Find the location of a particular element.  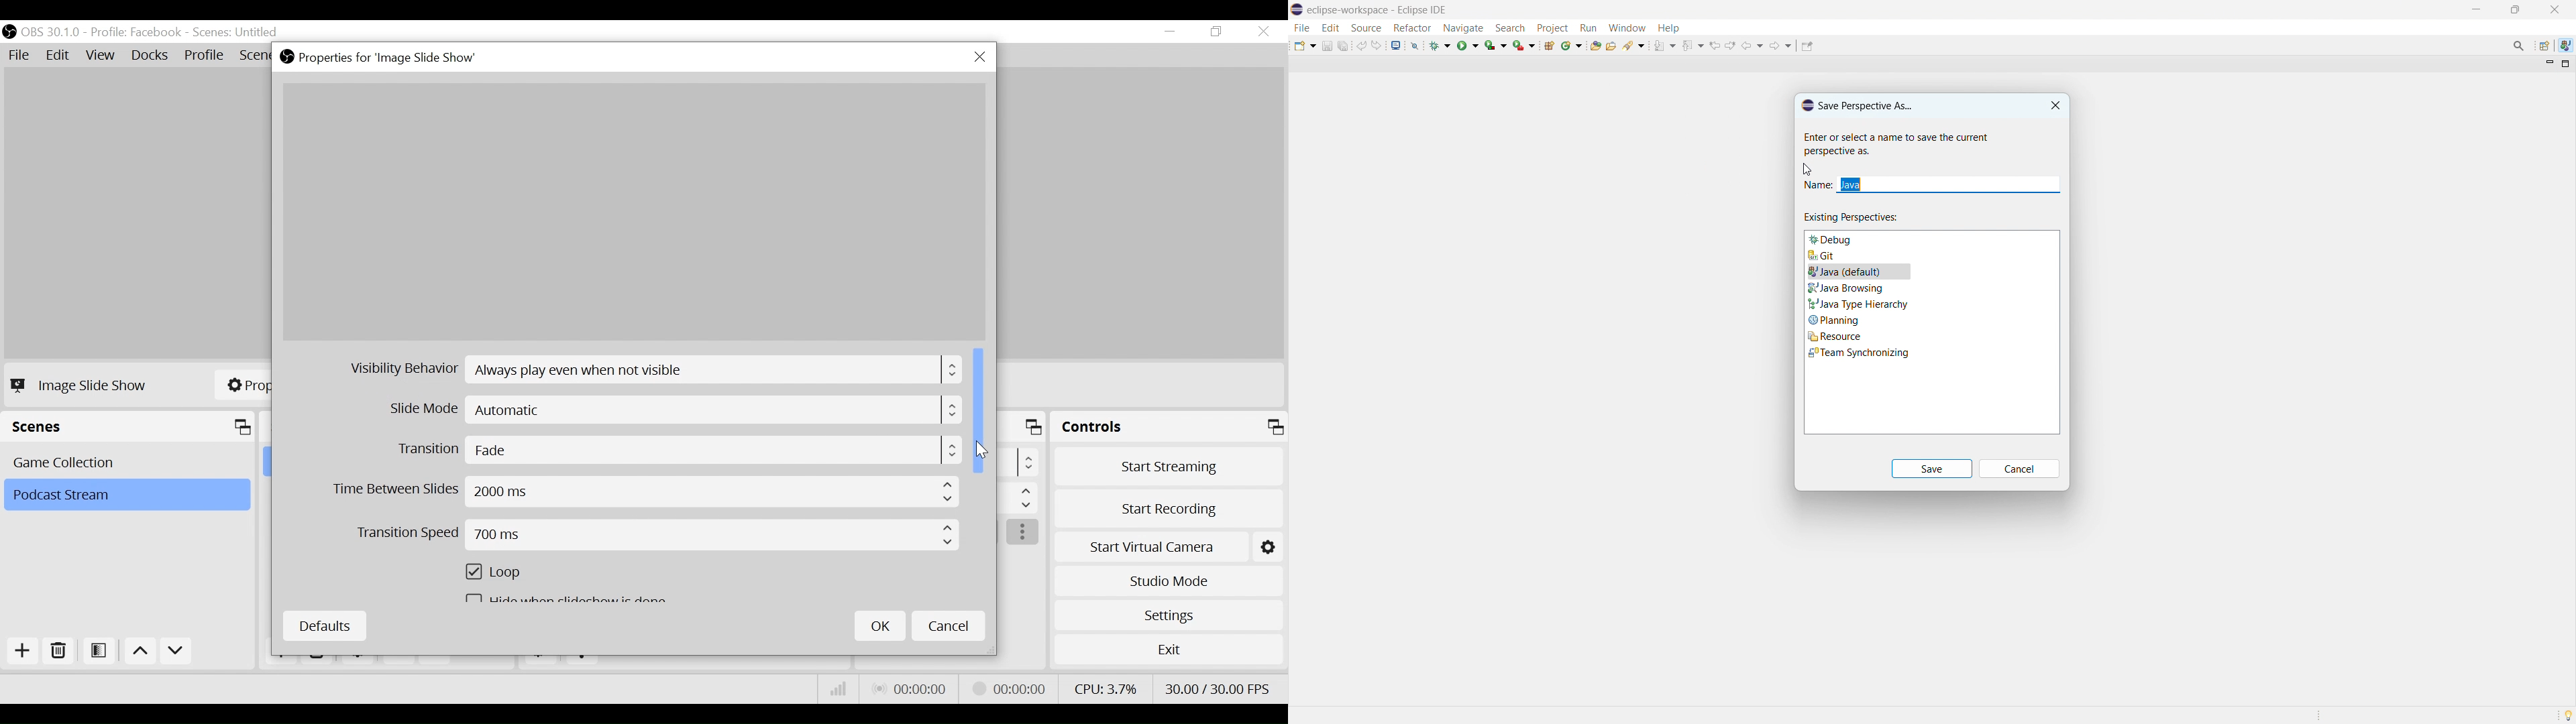

Settings is located at coordinates (1168, 615).